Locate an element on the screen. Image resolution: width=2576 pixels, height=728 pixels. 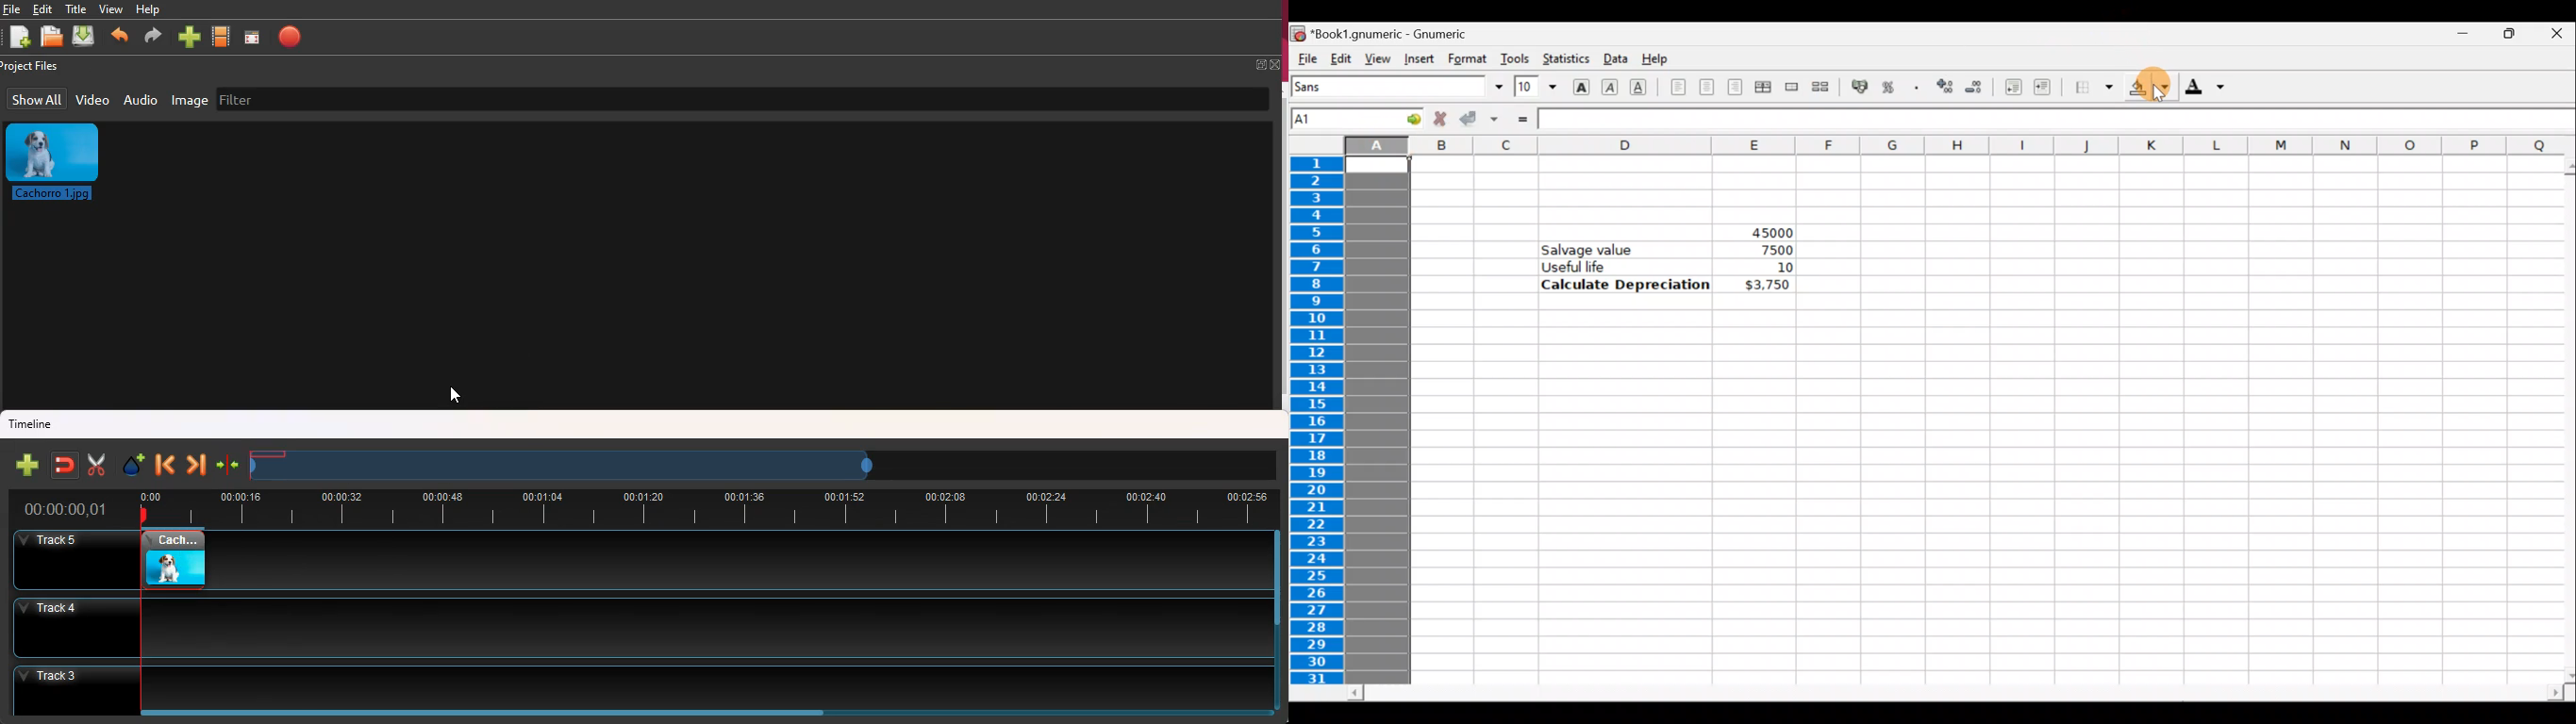
join is located at coordinates (228, 465).